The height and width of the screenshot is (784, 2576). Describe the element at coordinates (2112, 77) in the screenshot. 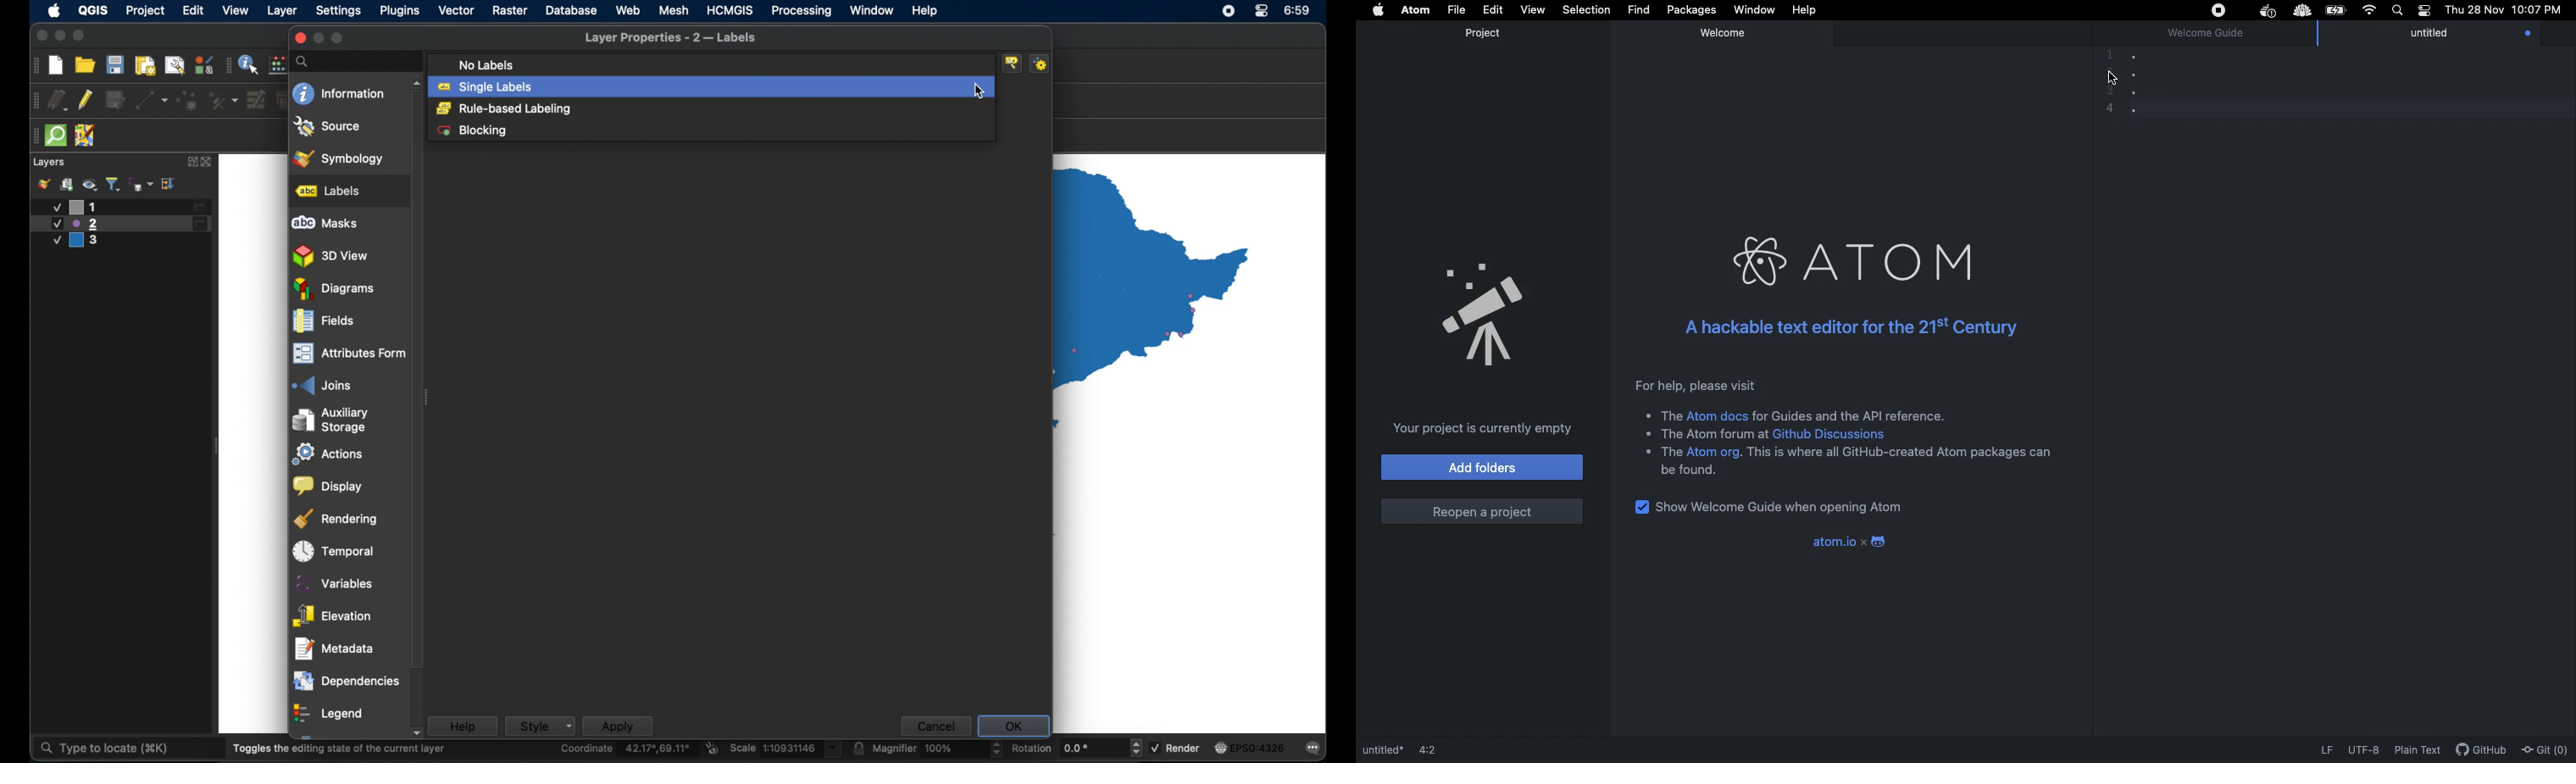

I see `` at that location.